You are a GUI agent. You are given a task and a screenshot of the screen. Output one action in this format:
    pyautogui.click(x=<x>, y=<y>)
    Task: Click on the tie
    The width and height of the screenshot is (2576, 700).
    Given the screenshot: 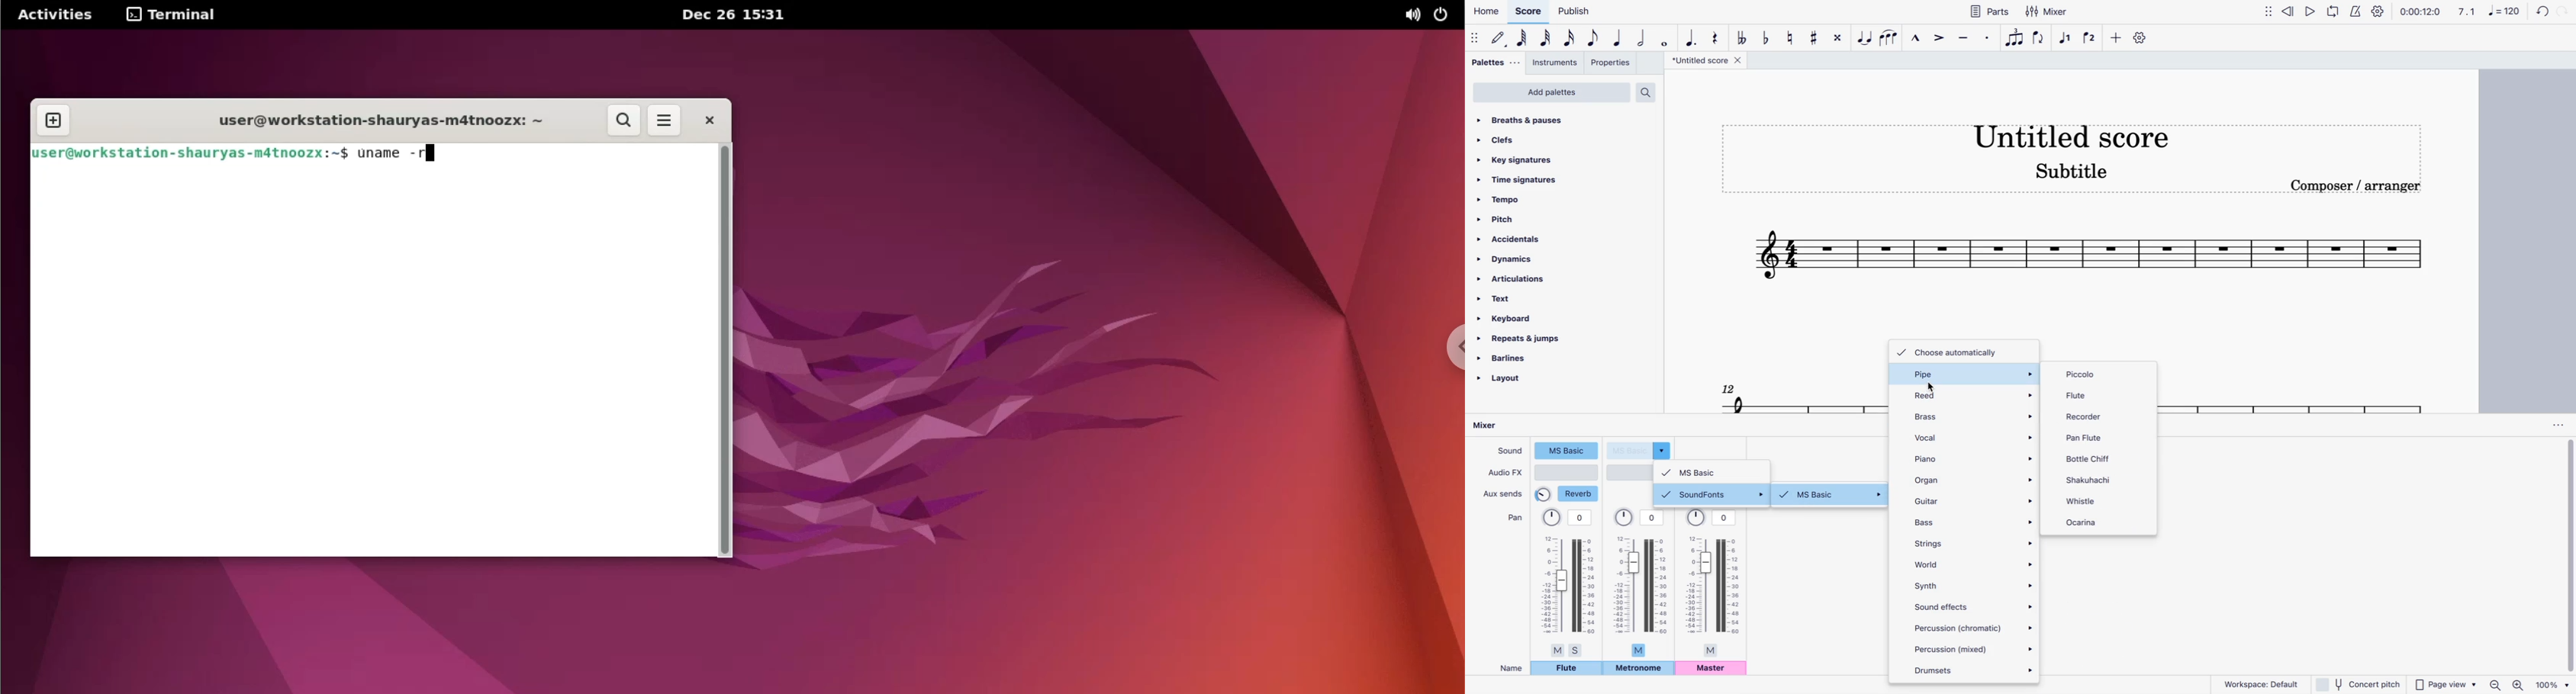 What is the action you would take?
    pyautogui.click(x=1865, y=39)
    